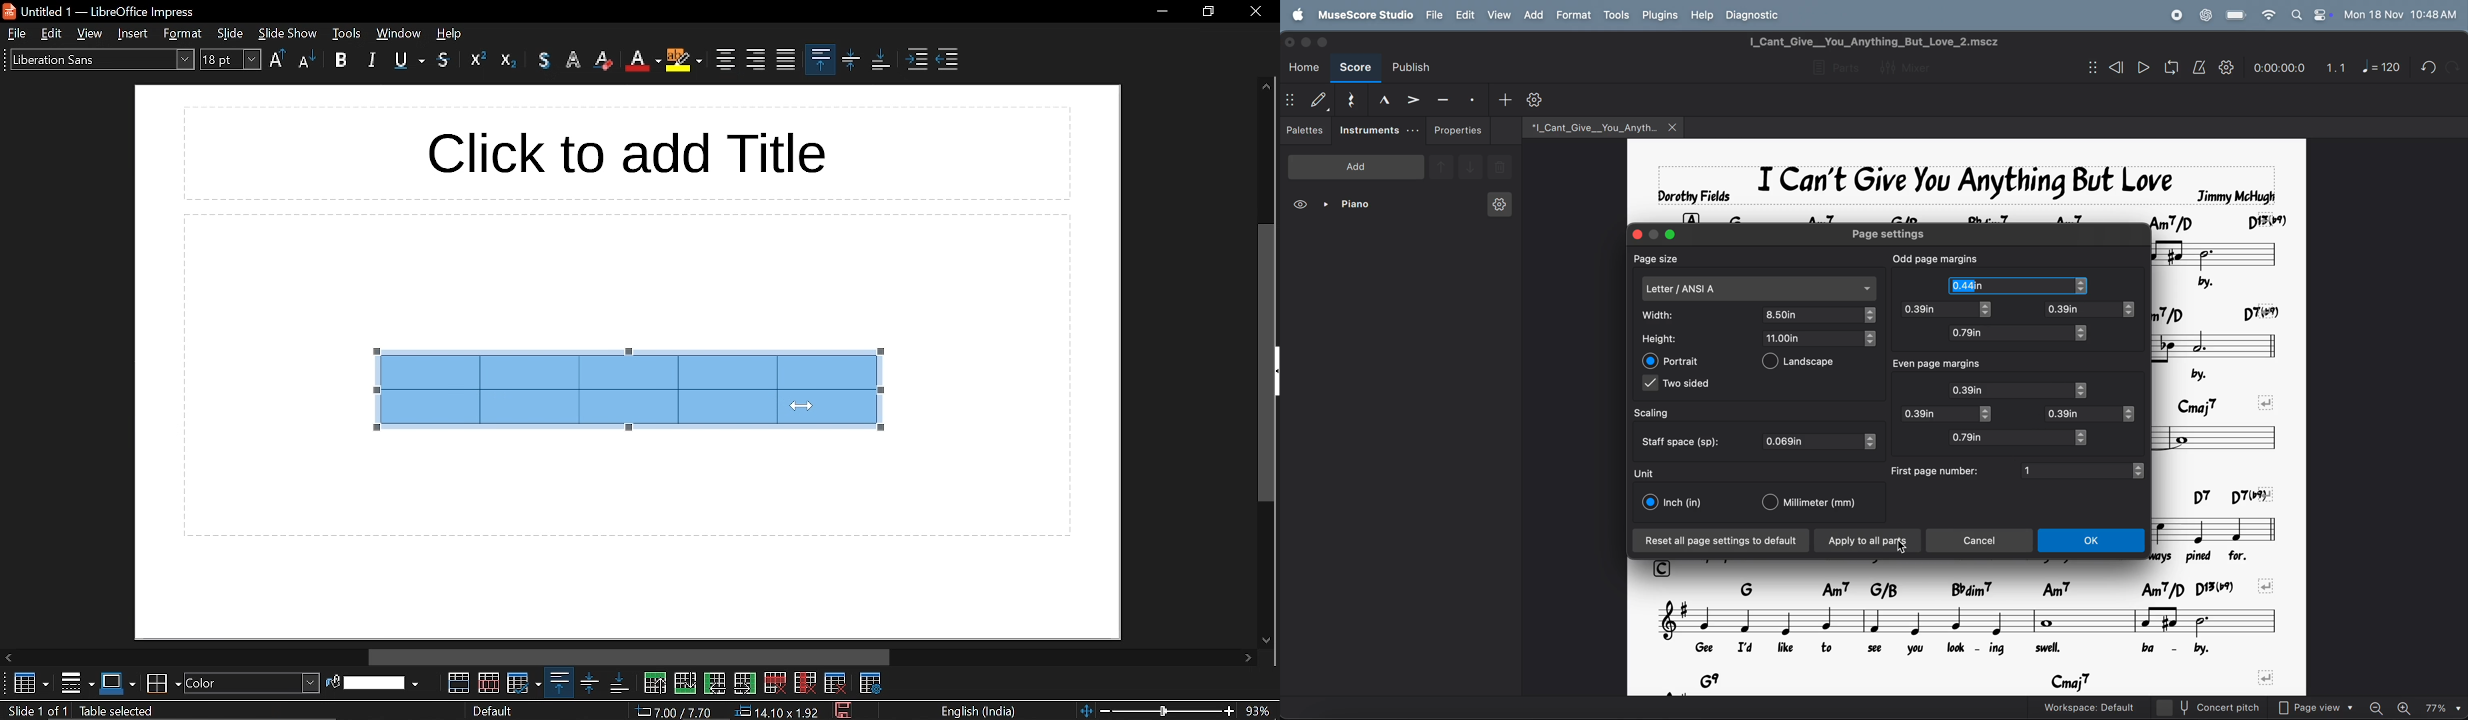 The width and height of the screenshot is (2492, 728). Describe the element at coordinates (2085, 390) in the screenshot. I see `toggle` at that location.